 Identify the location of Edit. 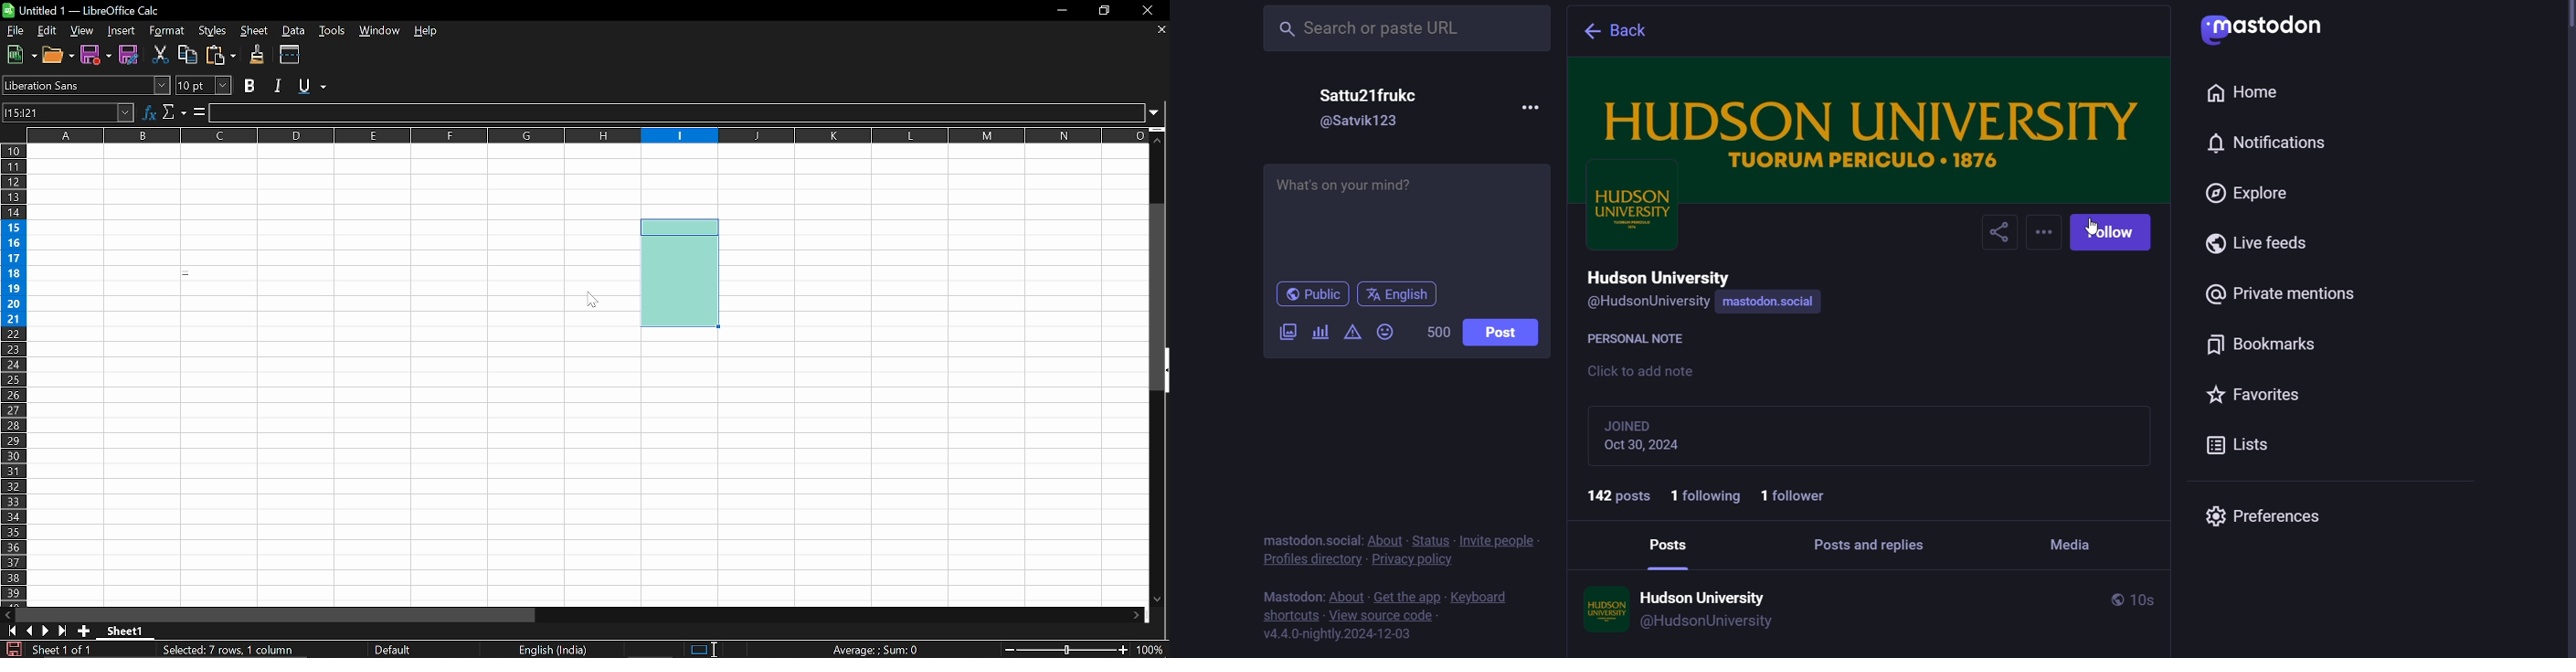
(46, 30).